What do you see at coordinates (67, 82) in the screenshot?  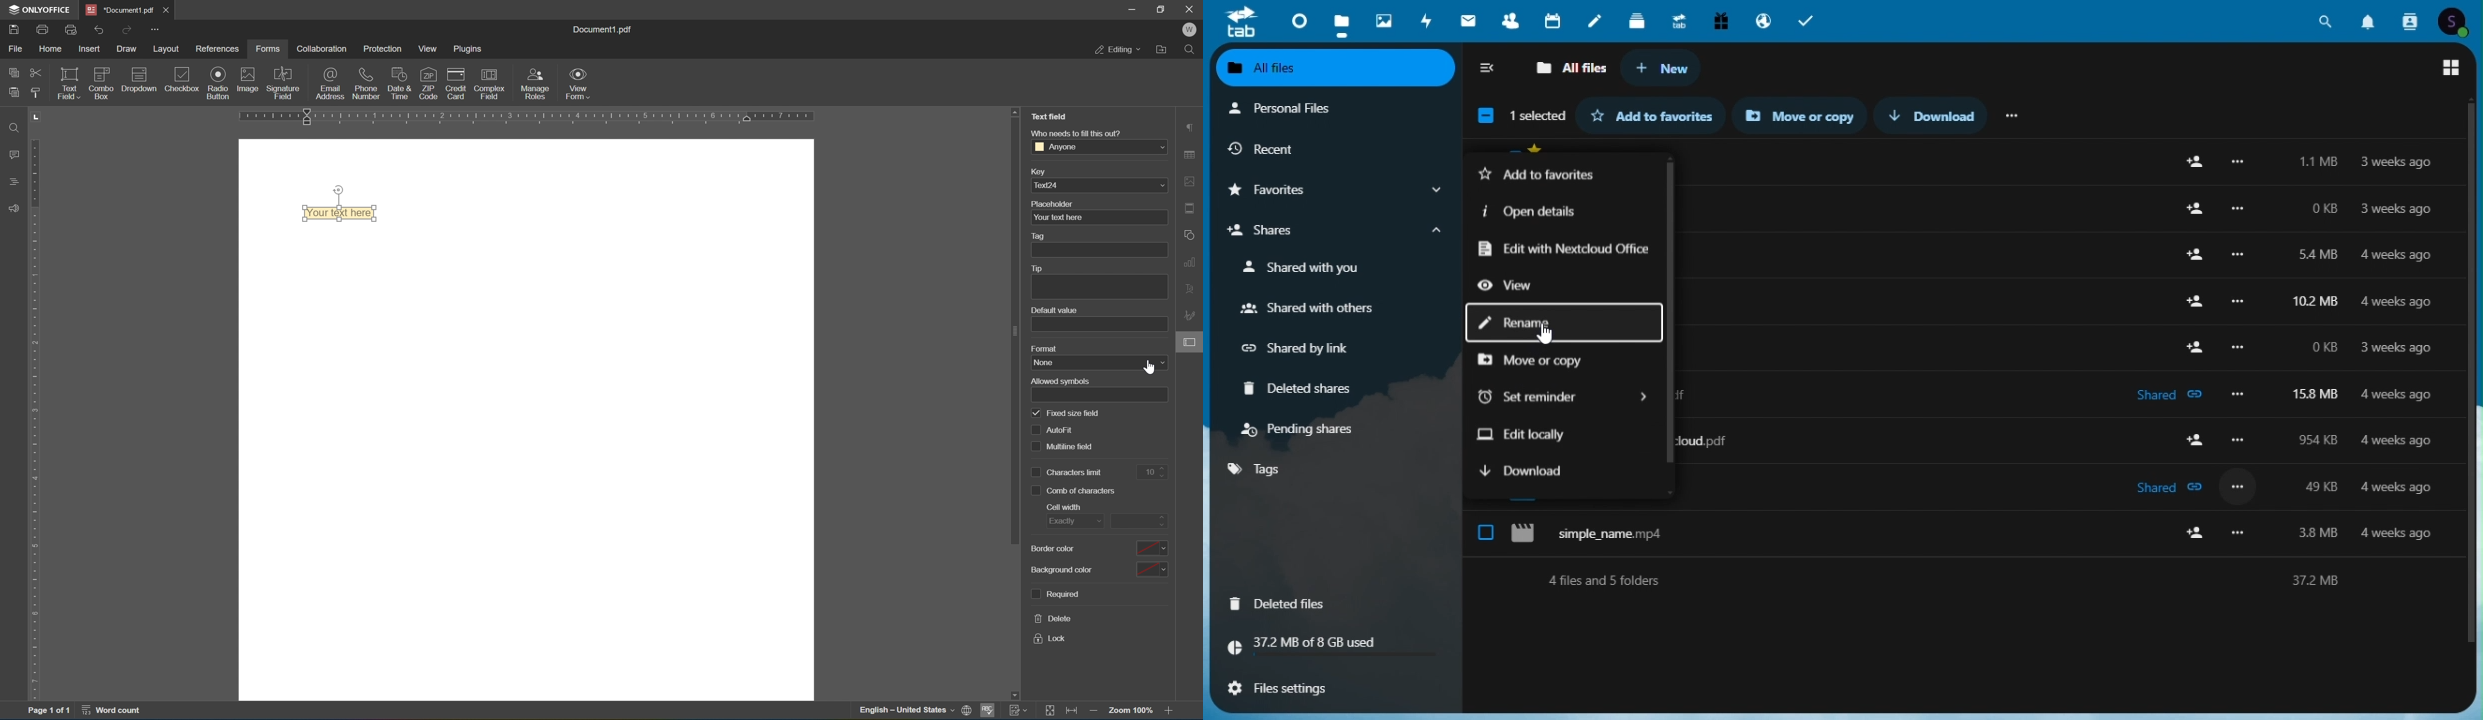 I see `text field` at bounding box center [67, 82].